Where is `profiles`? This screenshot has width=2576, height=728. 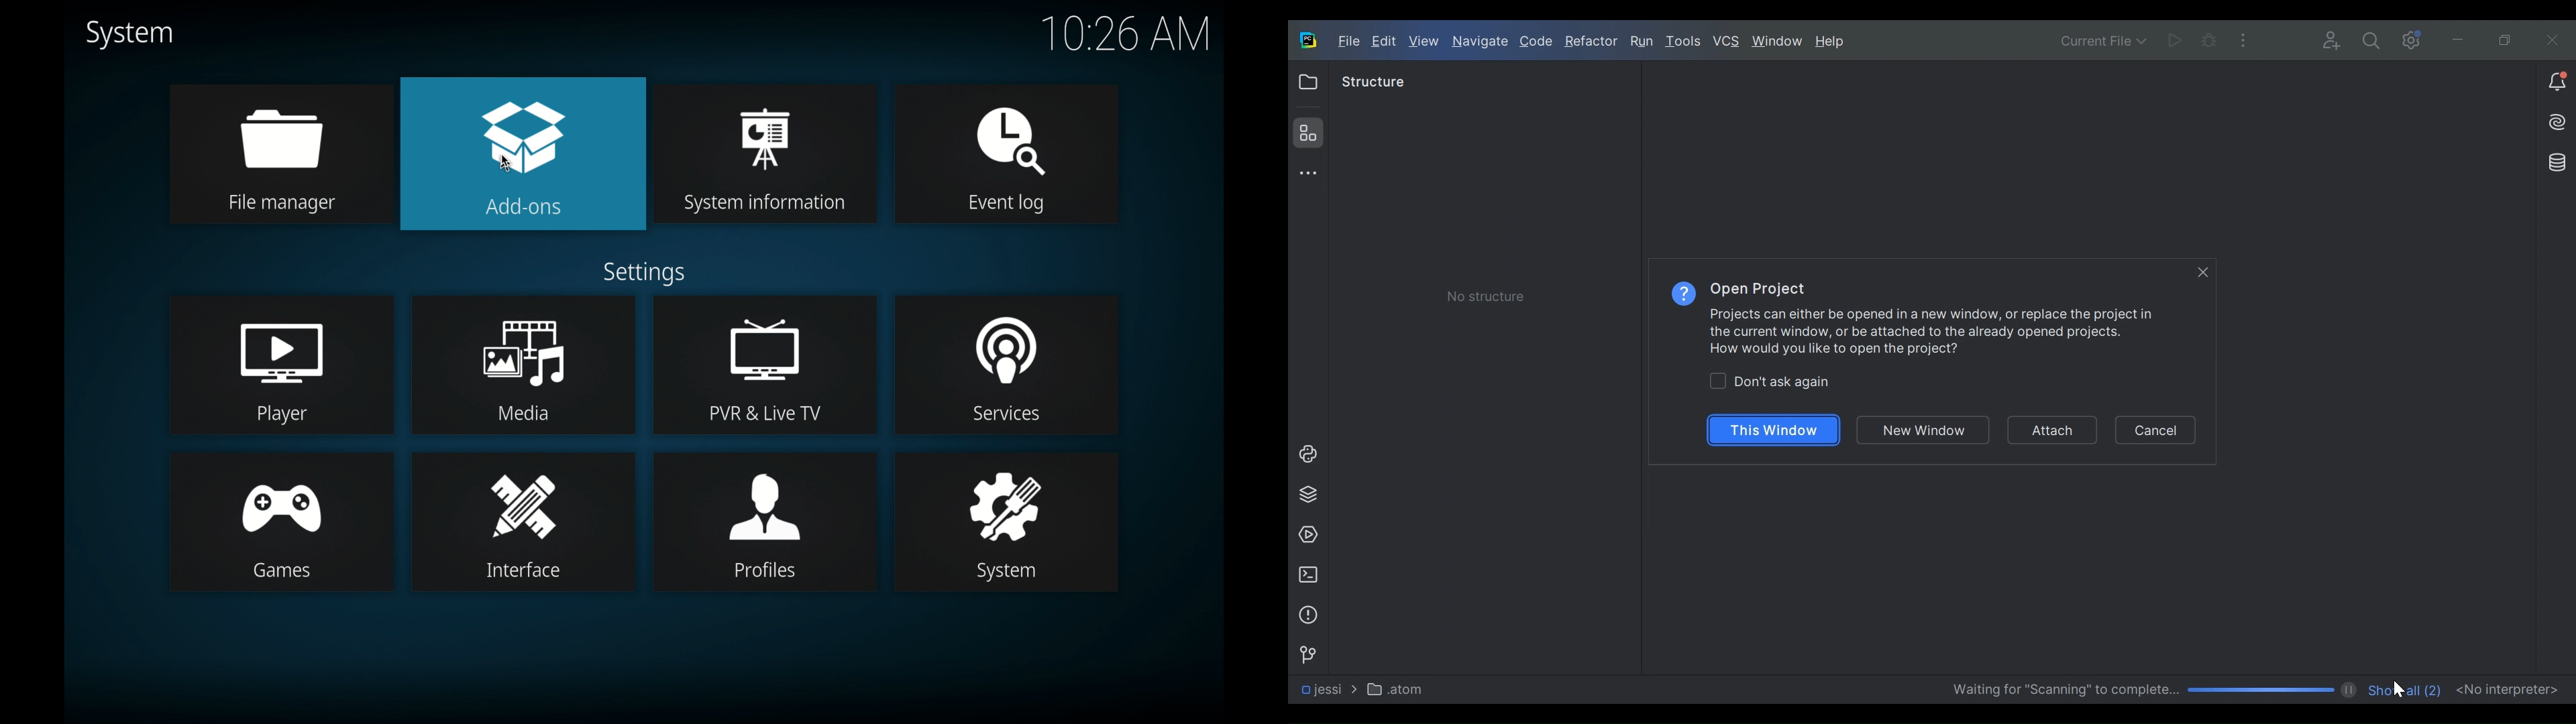
profiles is located at coordinates (764, 522).